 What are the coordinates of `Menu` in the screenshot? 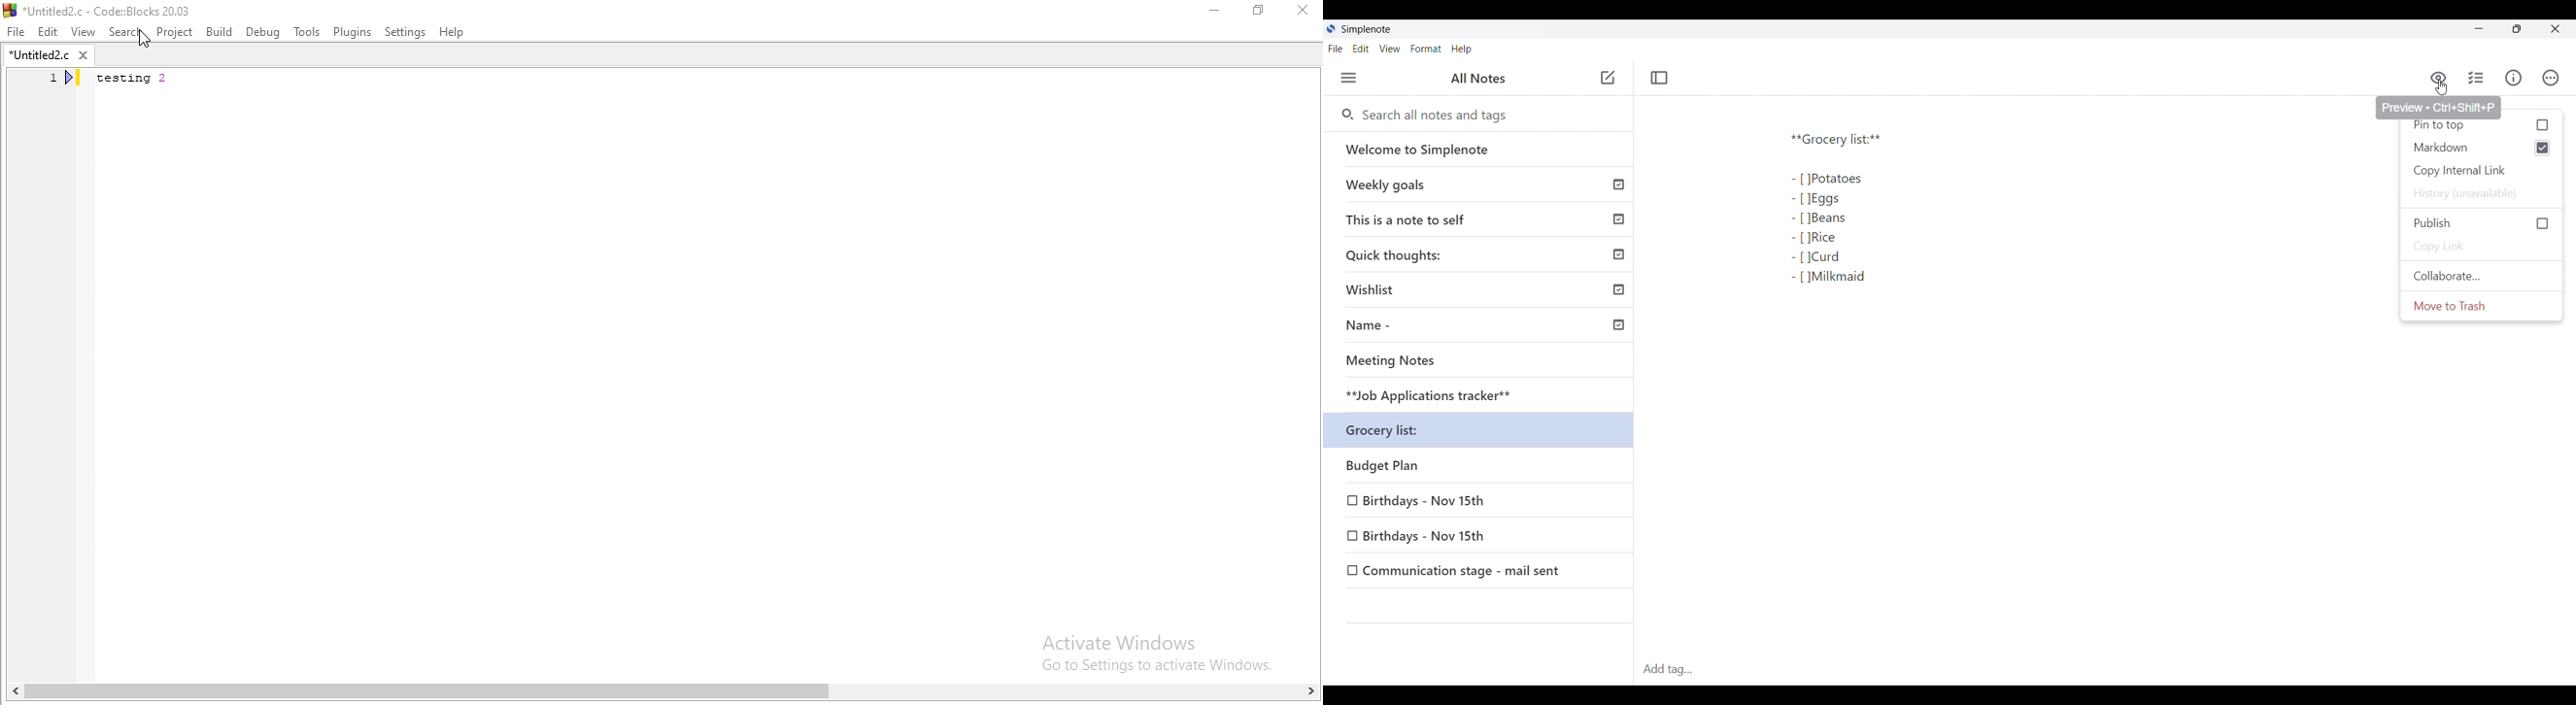 It's located at (1349, 78).